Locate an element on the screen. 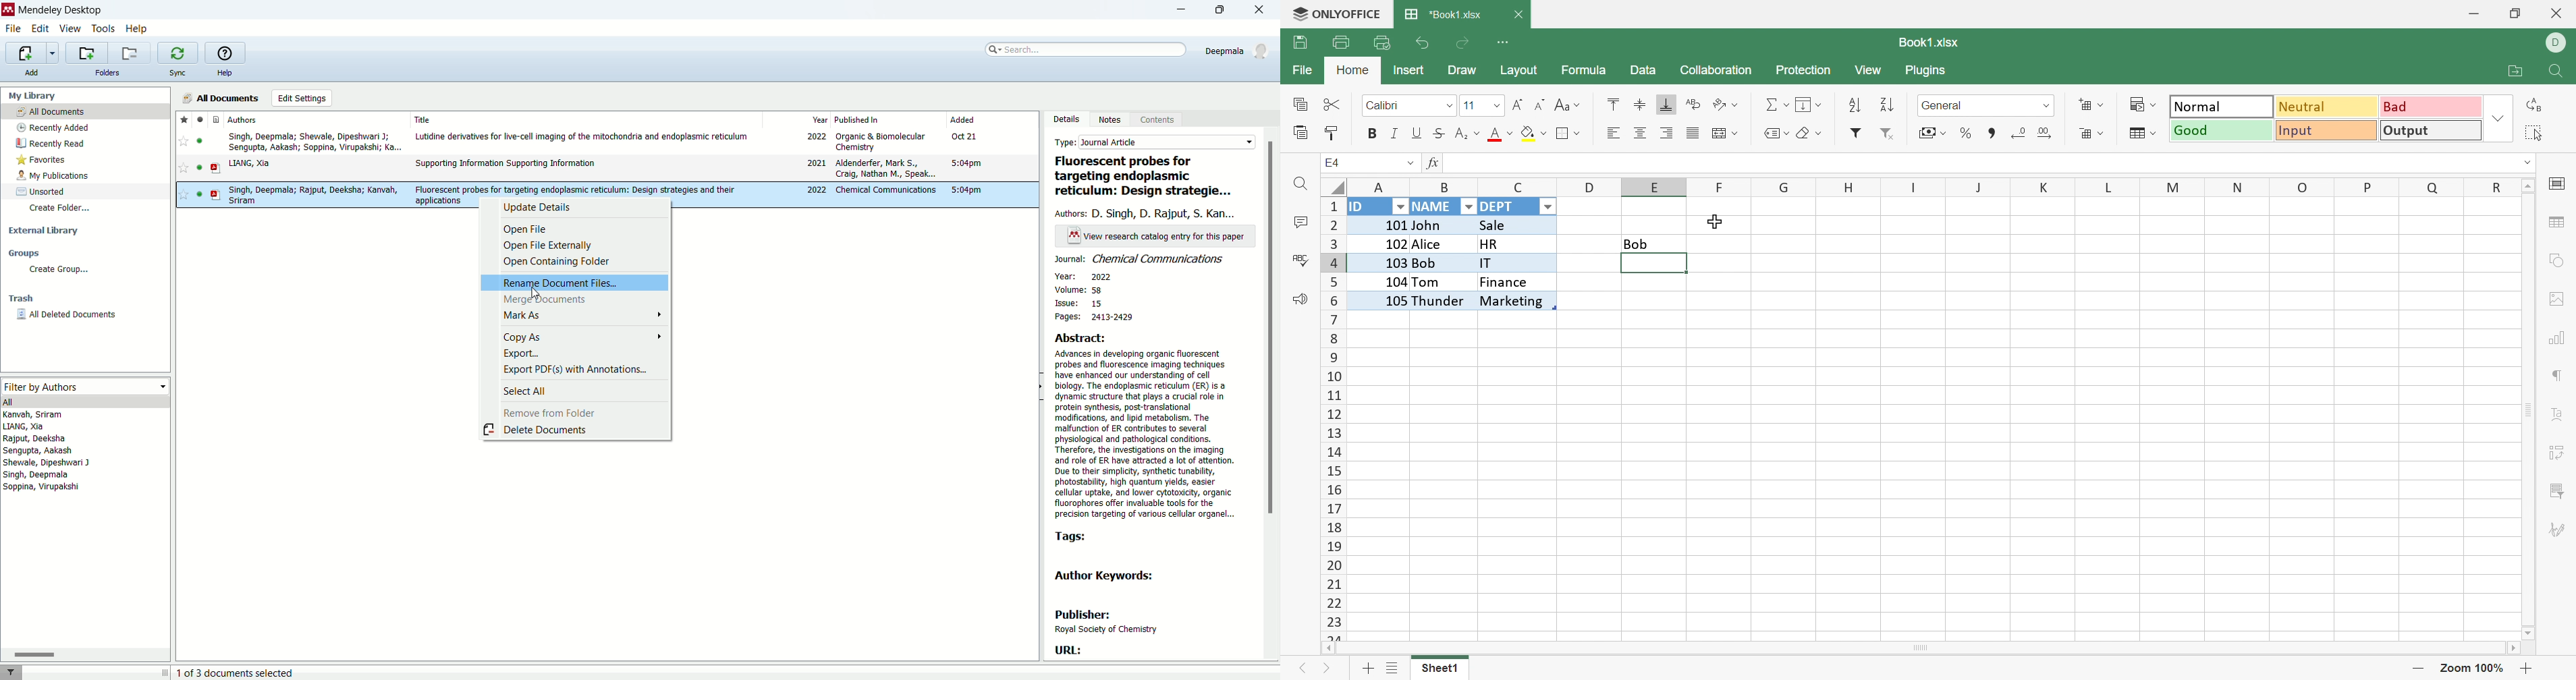  Filter is located at coordinates (1857, 134).